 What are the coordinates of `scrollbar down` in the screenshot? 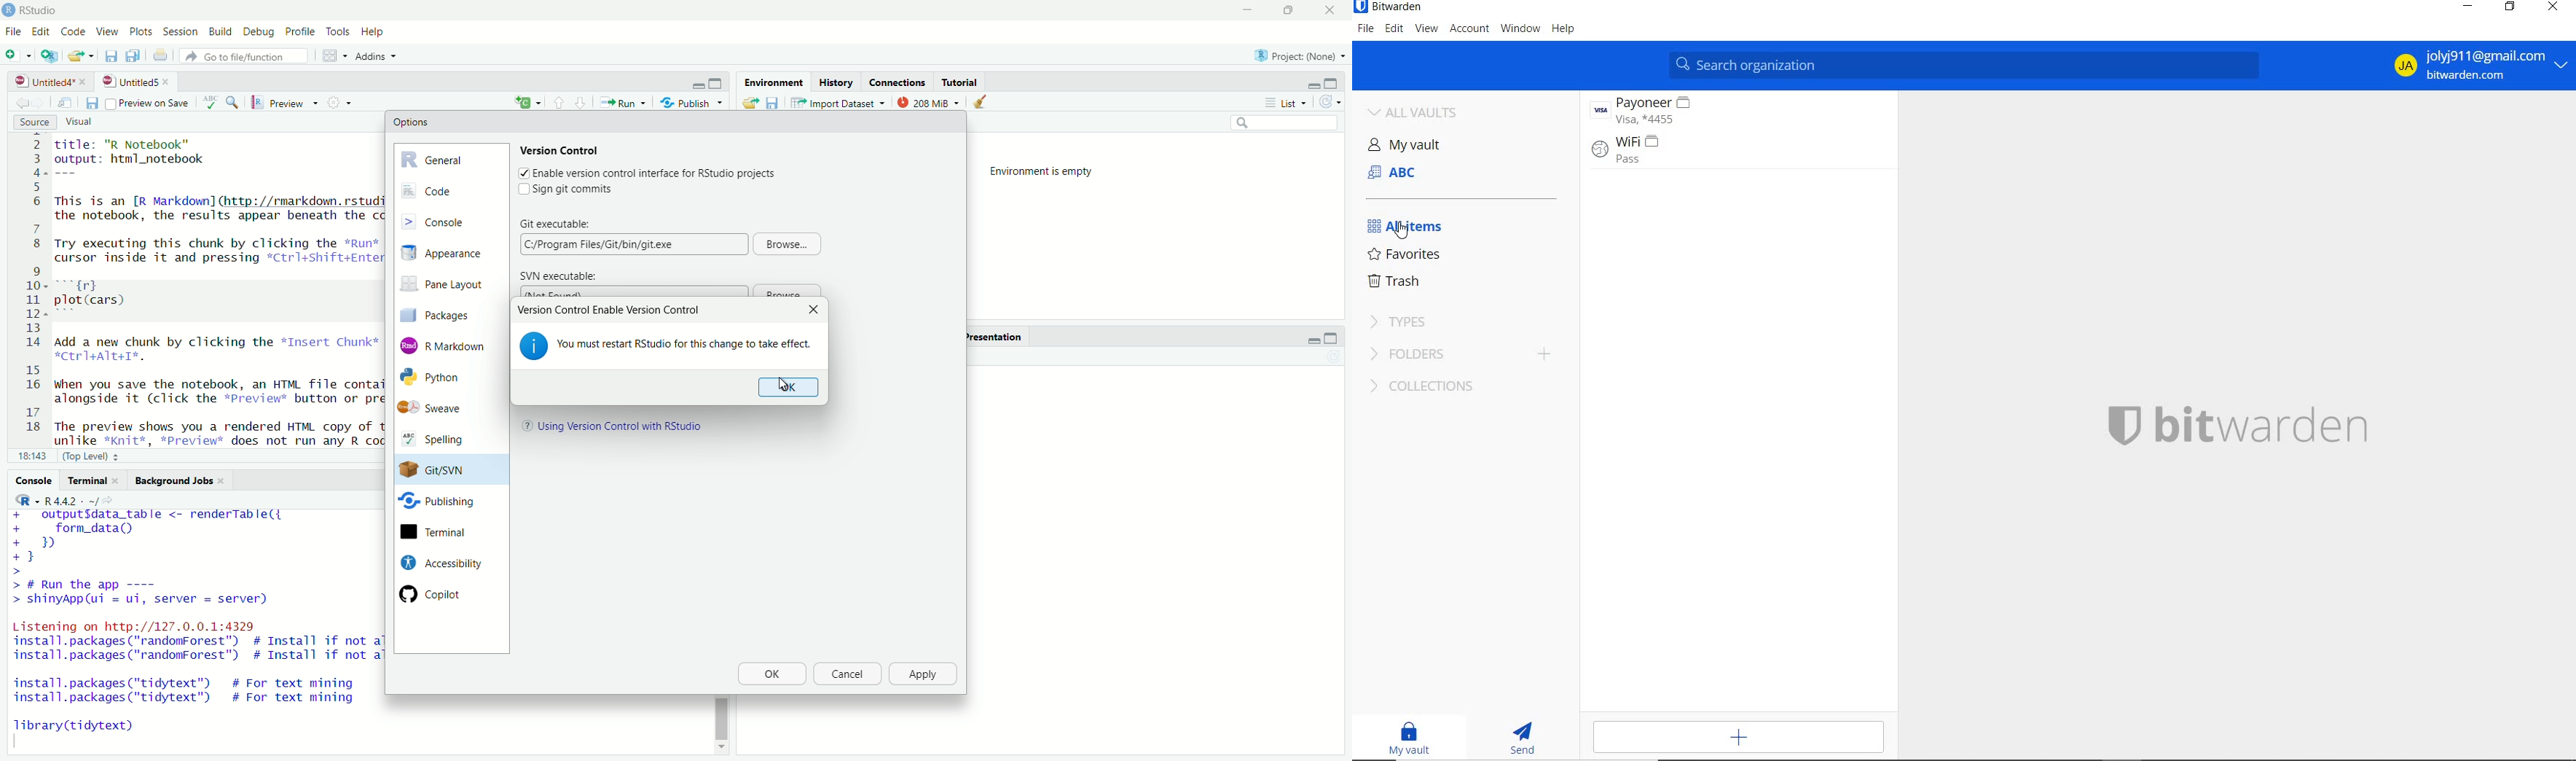 It's located at (720, 750).